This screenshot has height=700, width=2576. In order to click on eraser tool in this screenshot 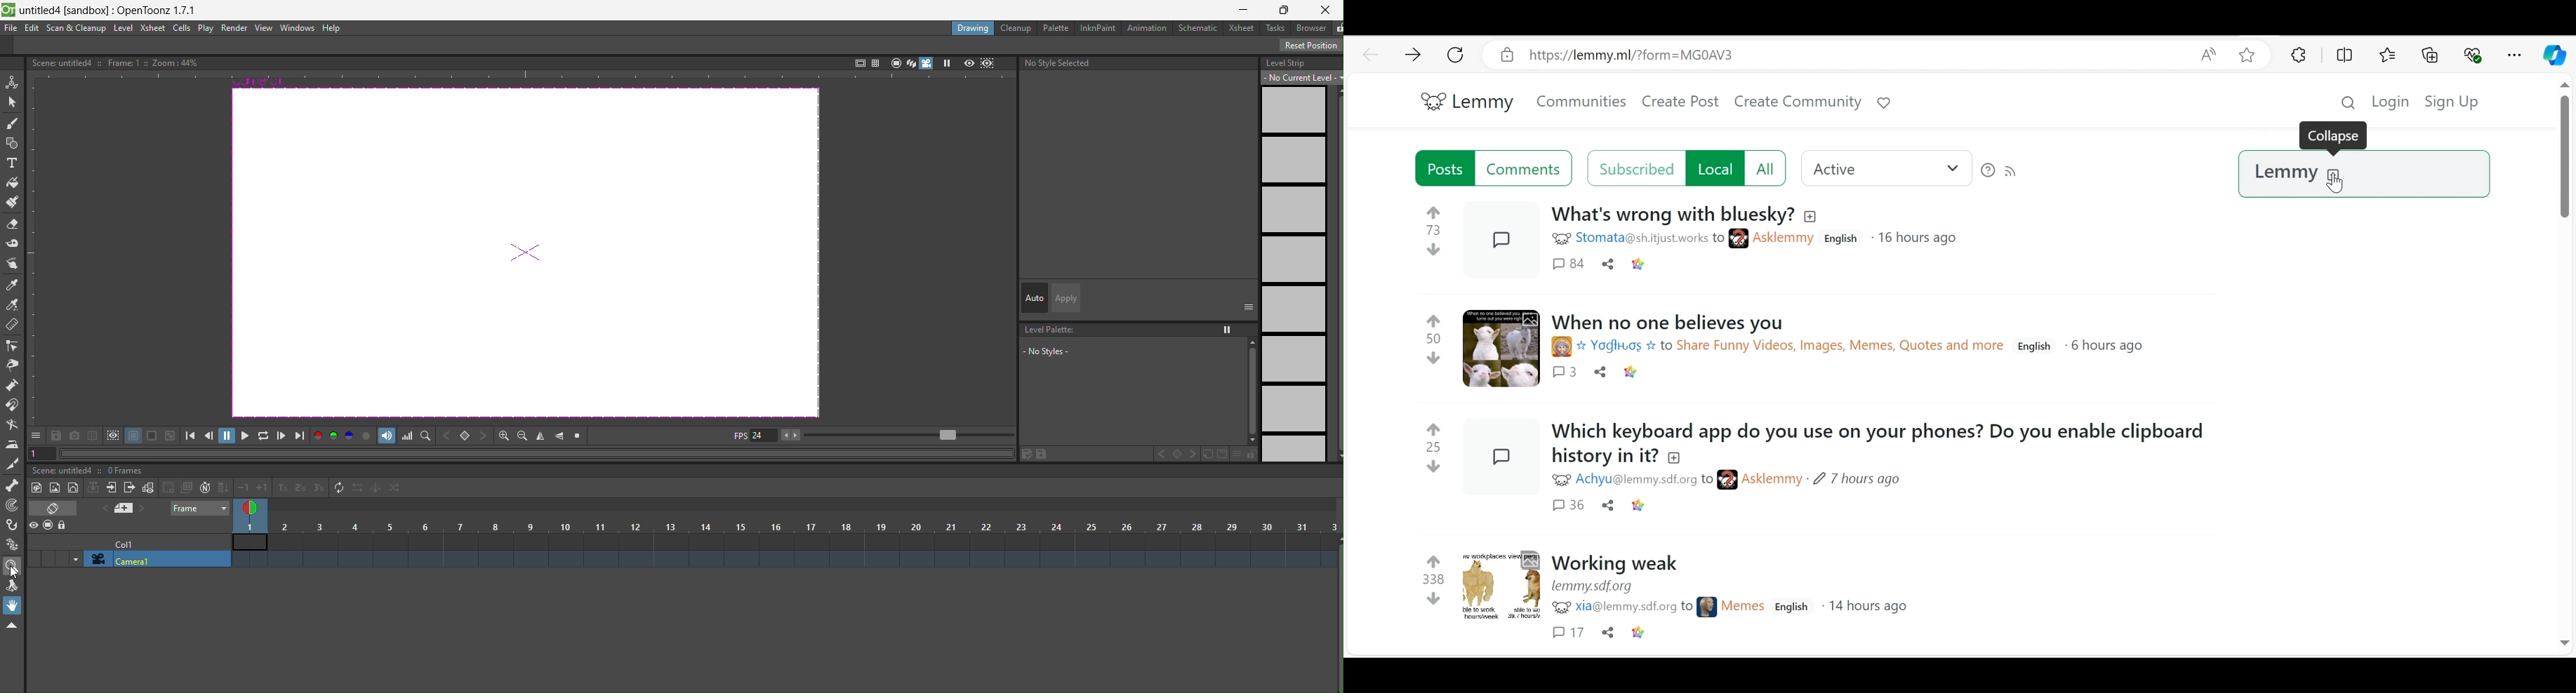, I will do `click(12, 224)`.